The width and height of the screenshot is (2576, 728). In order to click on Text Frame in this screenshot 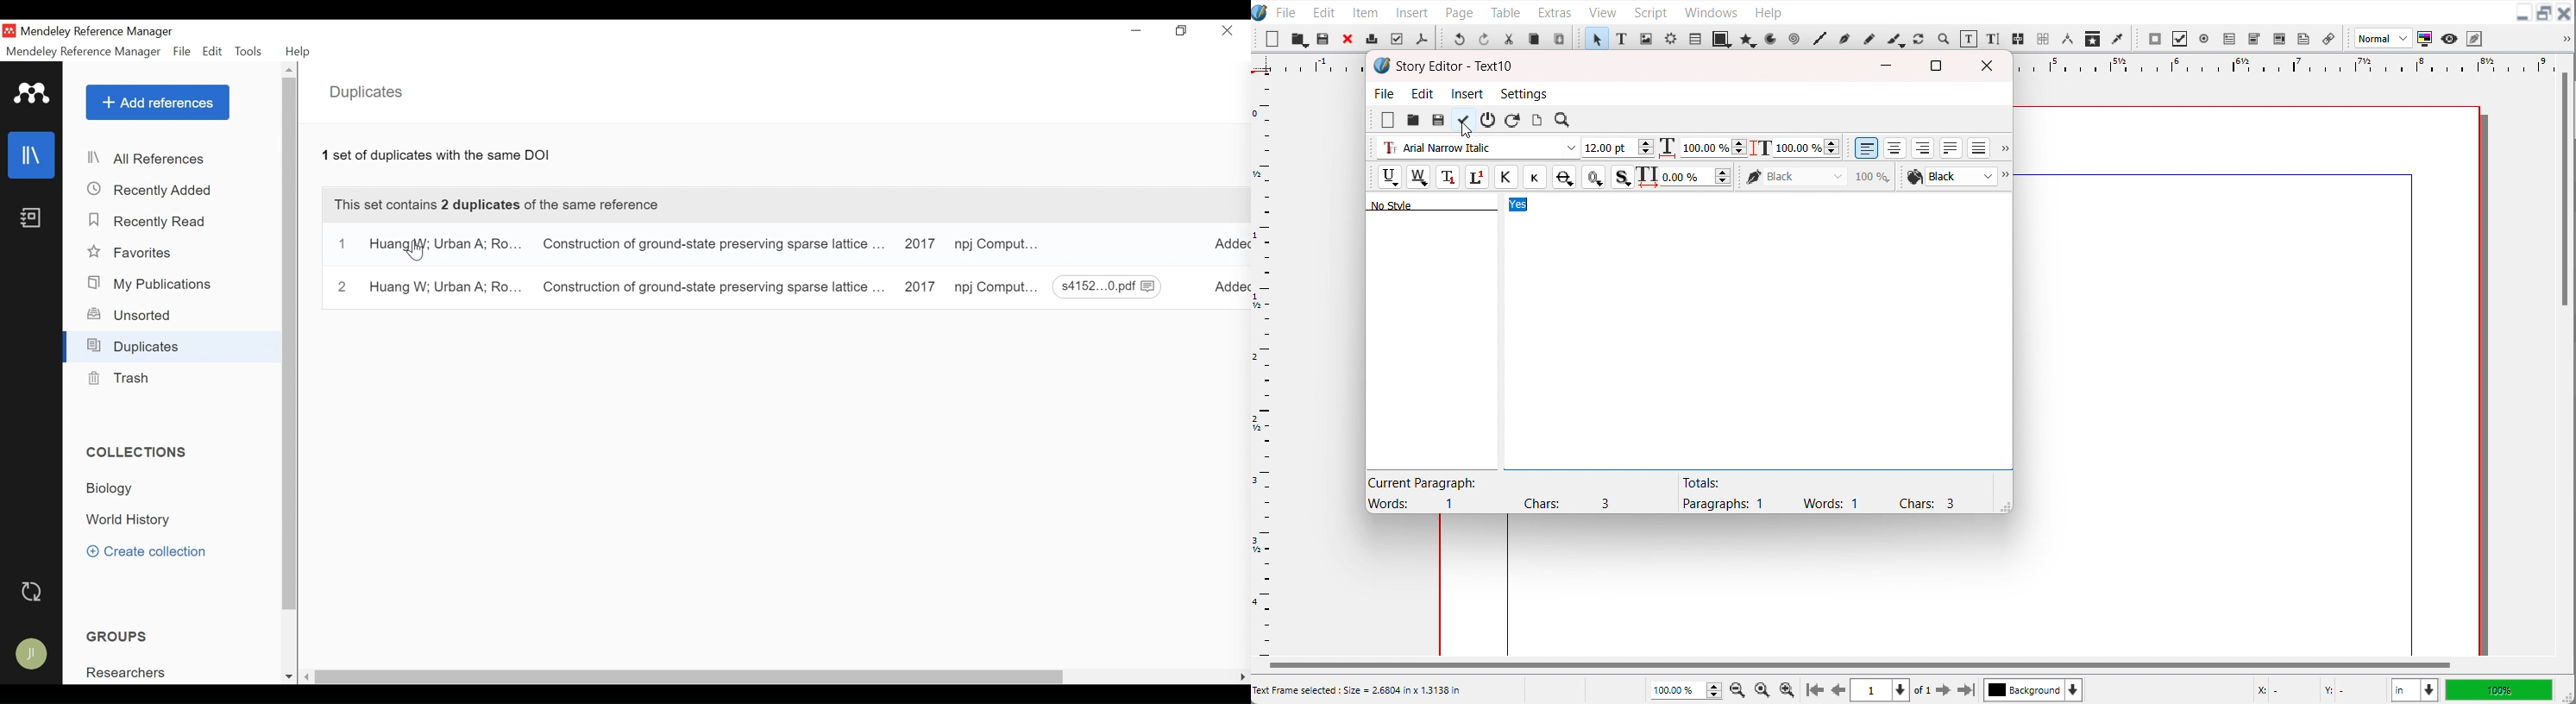, I will do `click(1622, 38)`.